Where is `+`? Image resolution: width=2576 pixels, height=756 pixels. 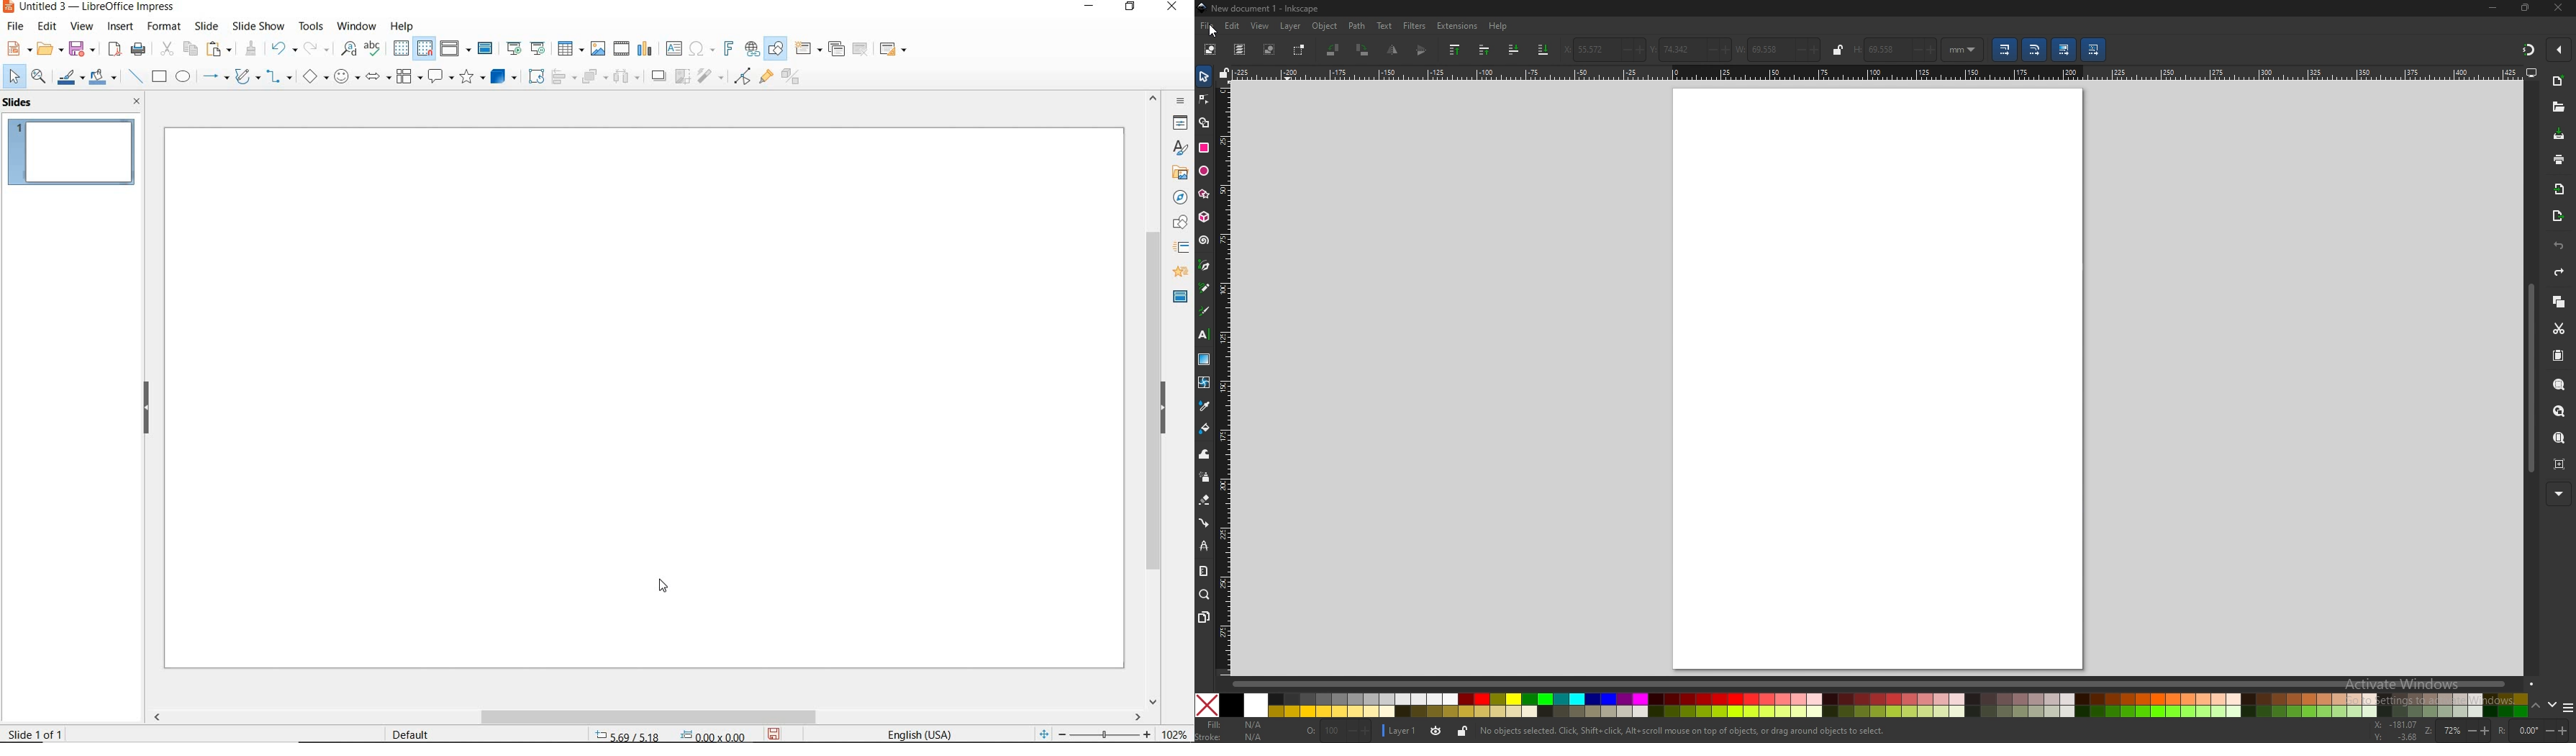 + is located at coordinates (1722, 50).